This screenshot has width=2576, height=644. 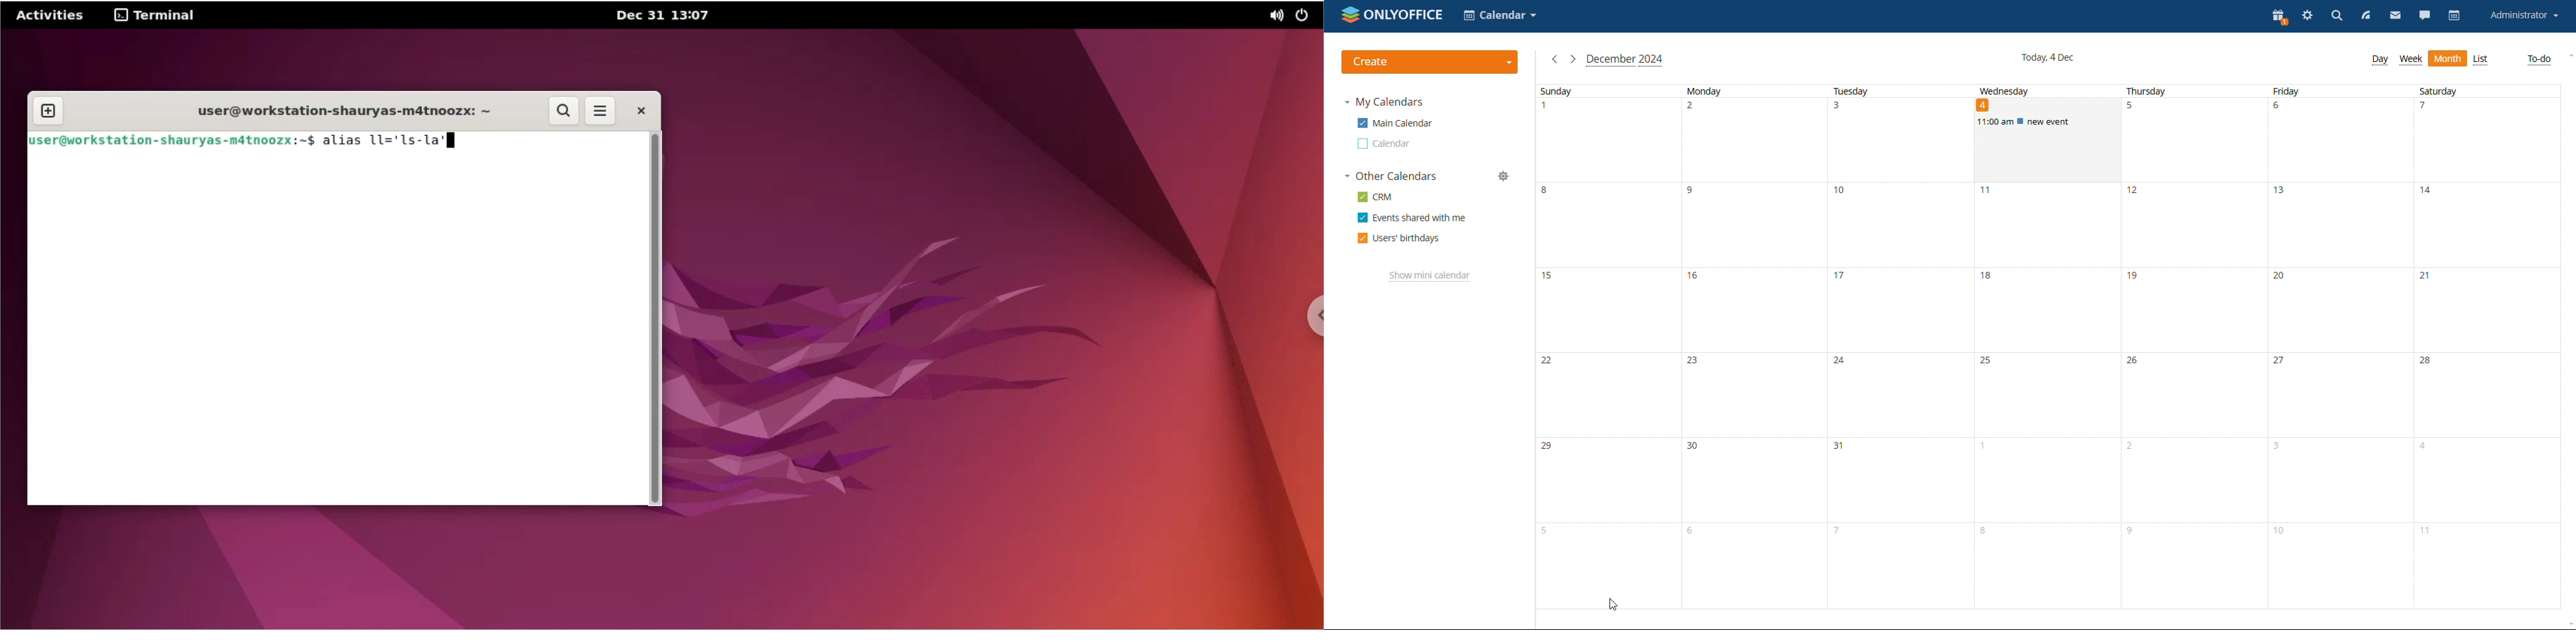 What do you see at coordinates (1412, 218) in the screenshot?
I see `events shared with me` at bounding box center [1412, 218].